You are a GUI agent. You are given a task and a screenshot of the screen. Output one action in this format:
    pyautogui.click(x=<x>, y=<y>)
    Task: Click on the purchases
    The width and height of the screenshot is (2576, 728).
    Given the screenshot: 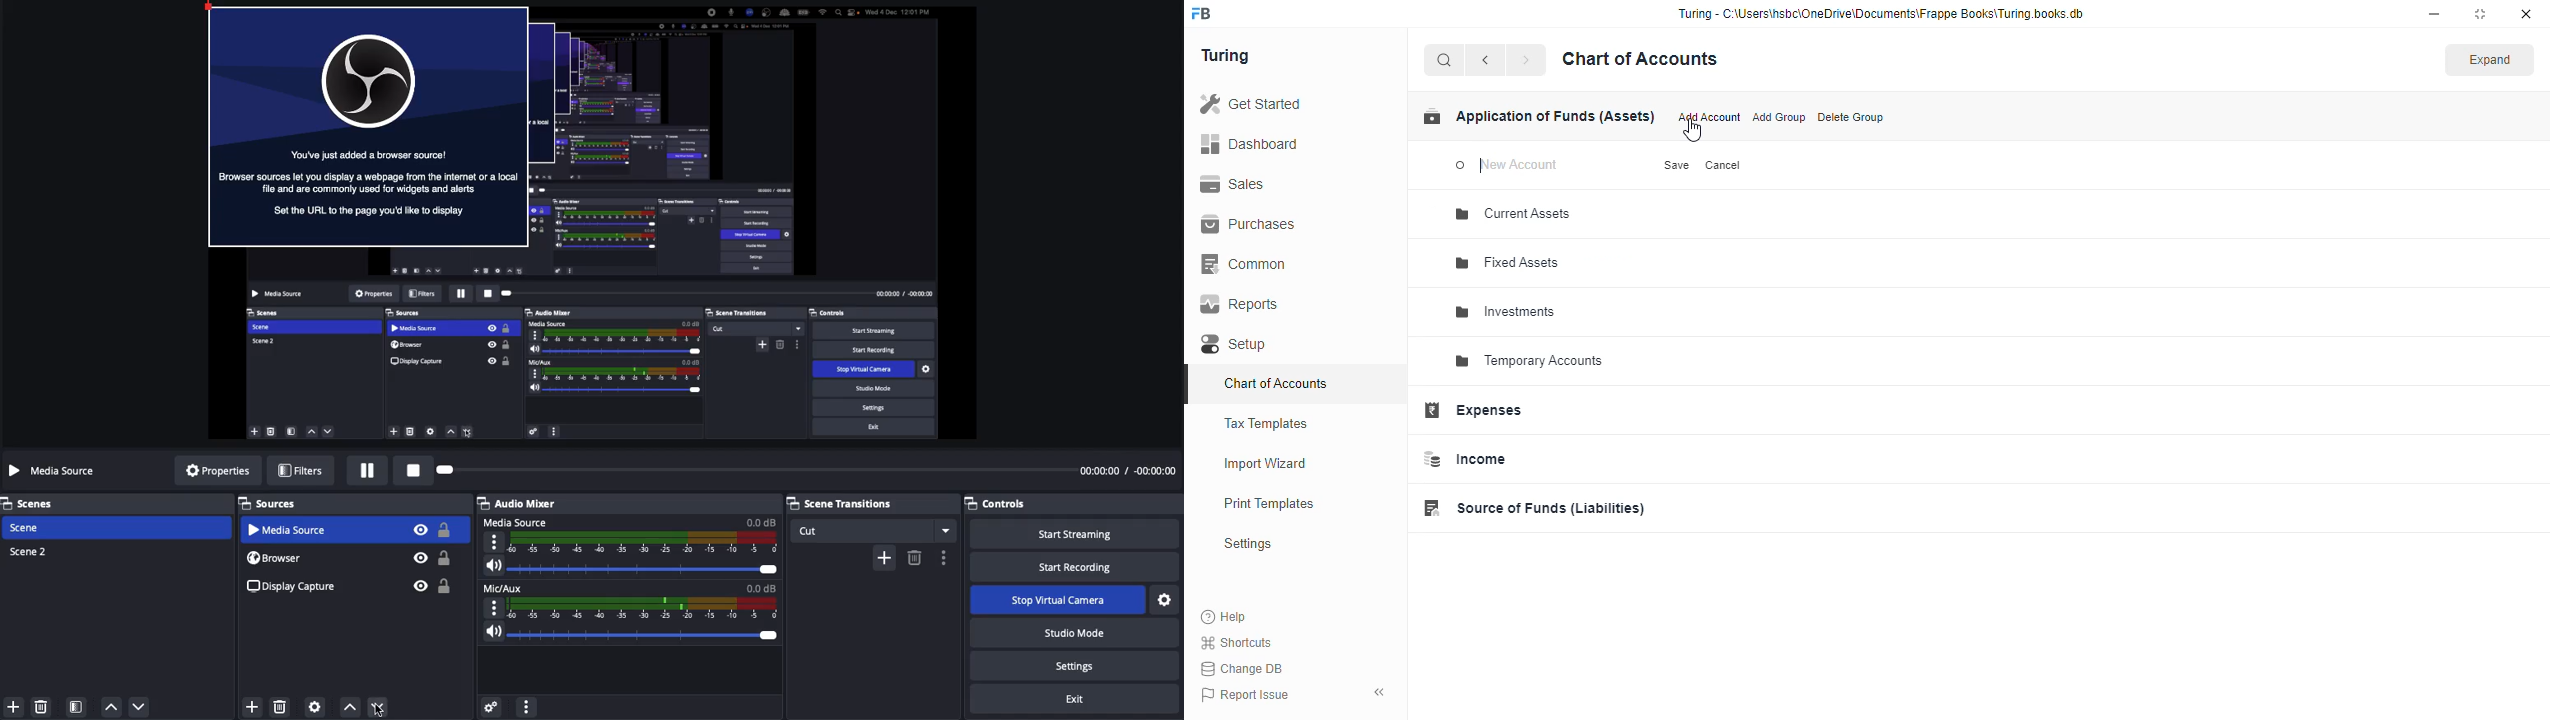 What is the action you would take?
    pyautogui.click(x=1251, y=225)
    